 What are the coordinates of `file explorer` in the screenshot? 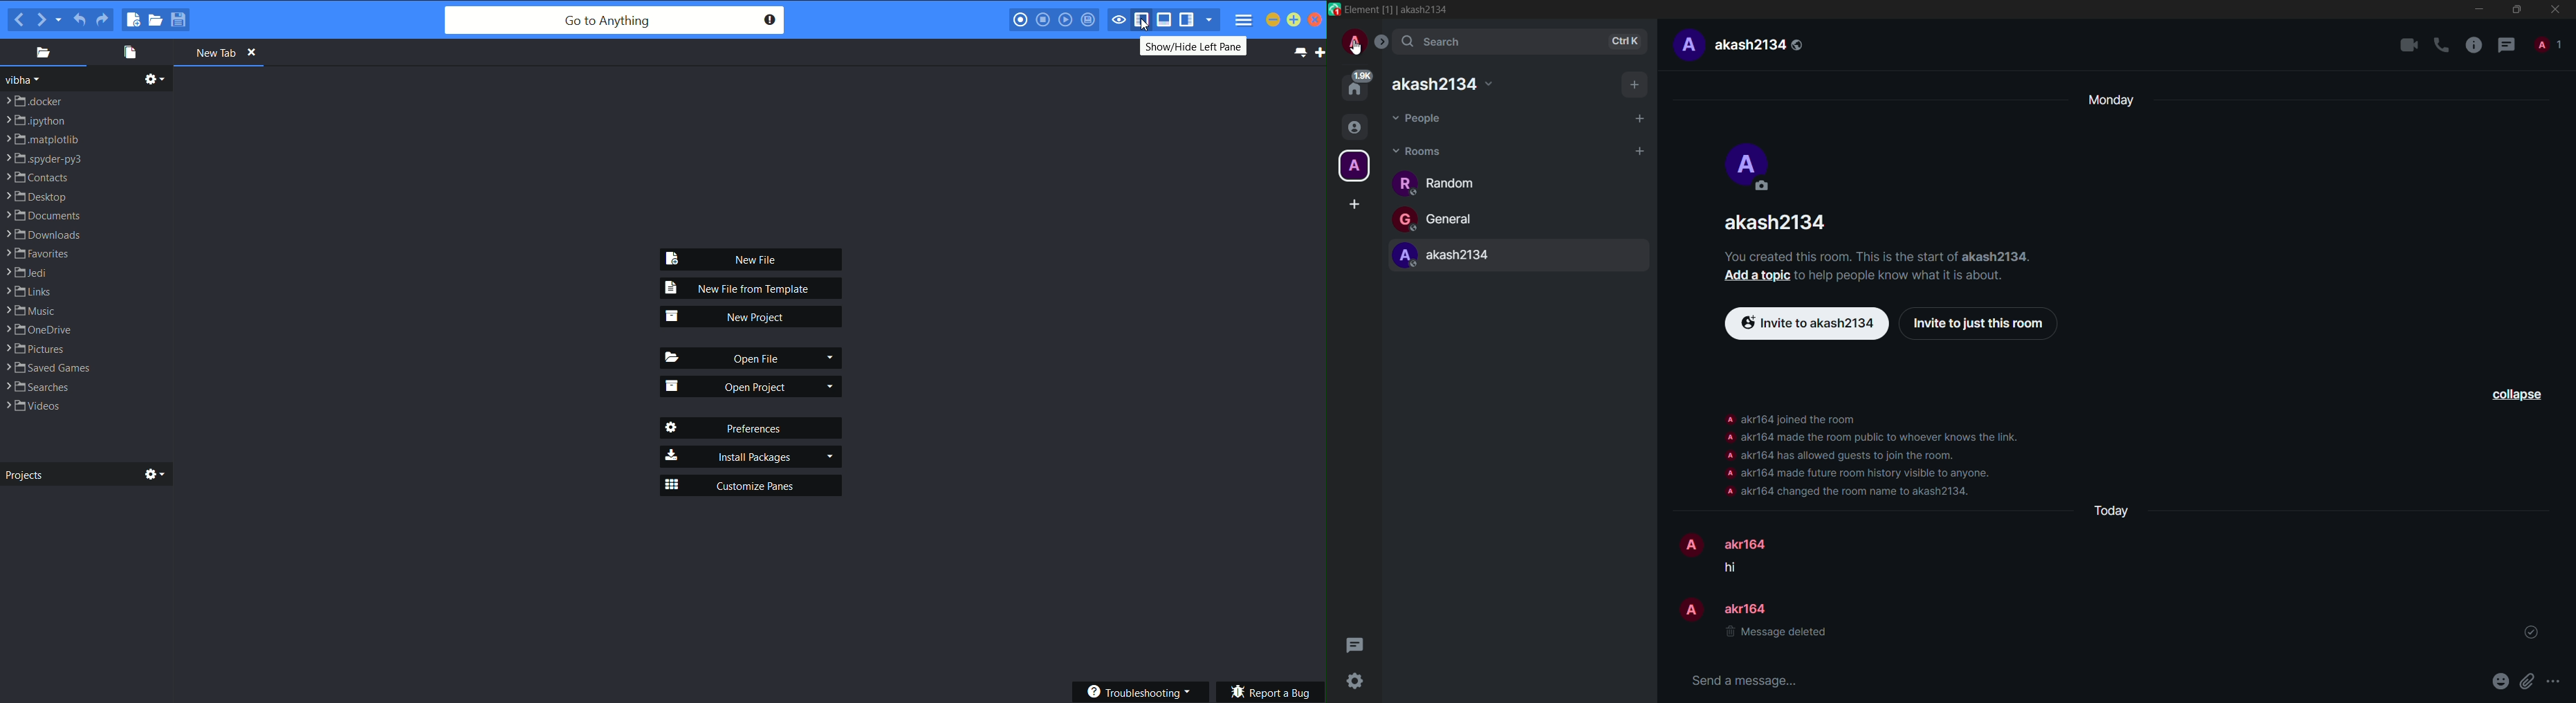 It's located at (47, 53).